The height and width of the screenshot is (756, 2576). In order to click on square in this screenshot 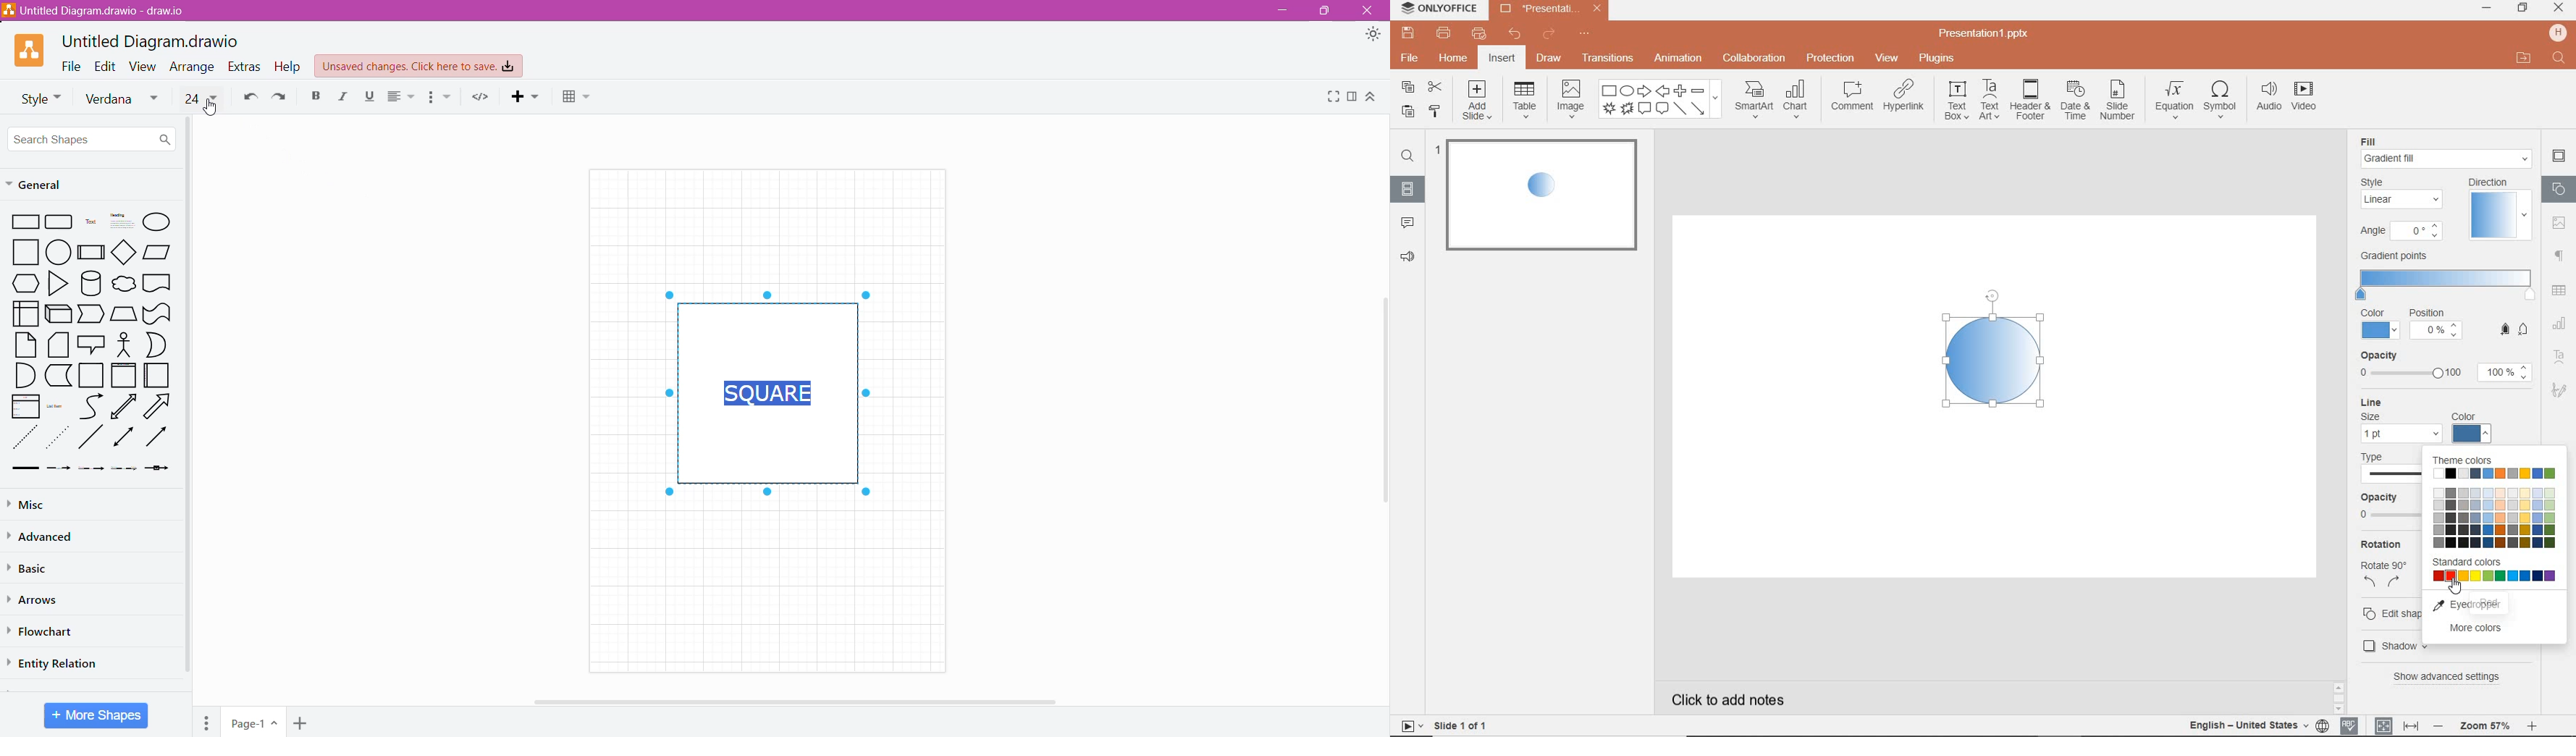, I will do `click(23, 252)`.